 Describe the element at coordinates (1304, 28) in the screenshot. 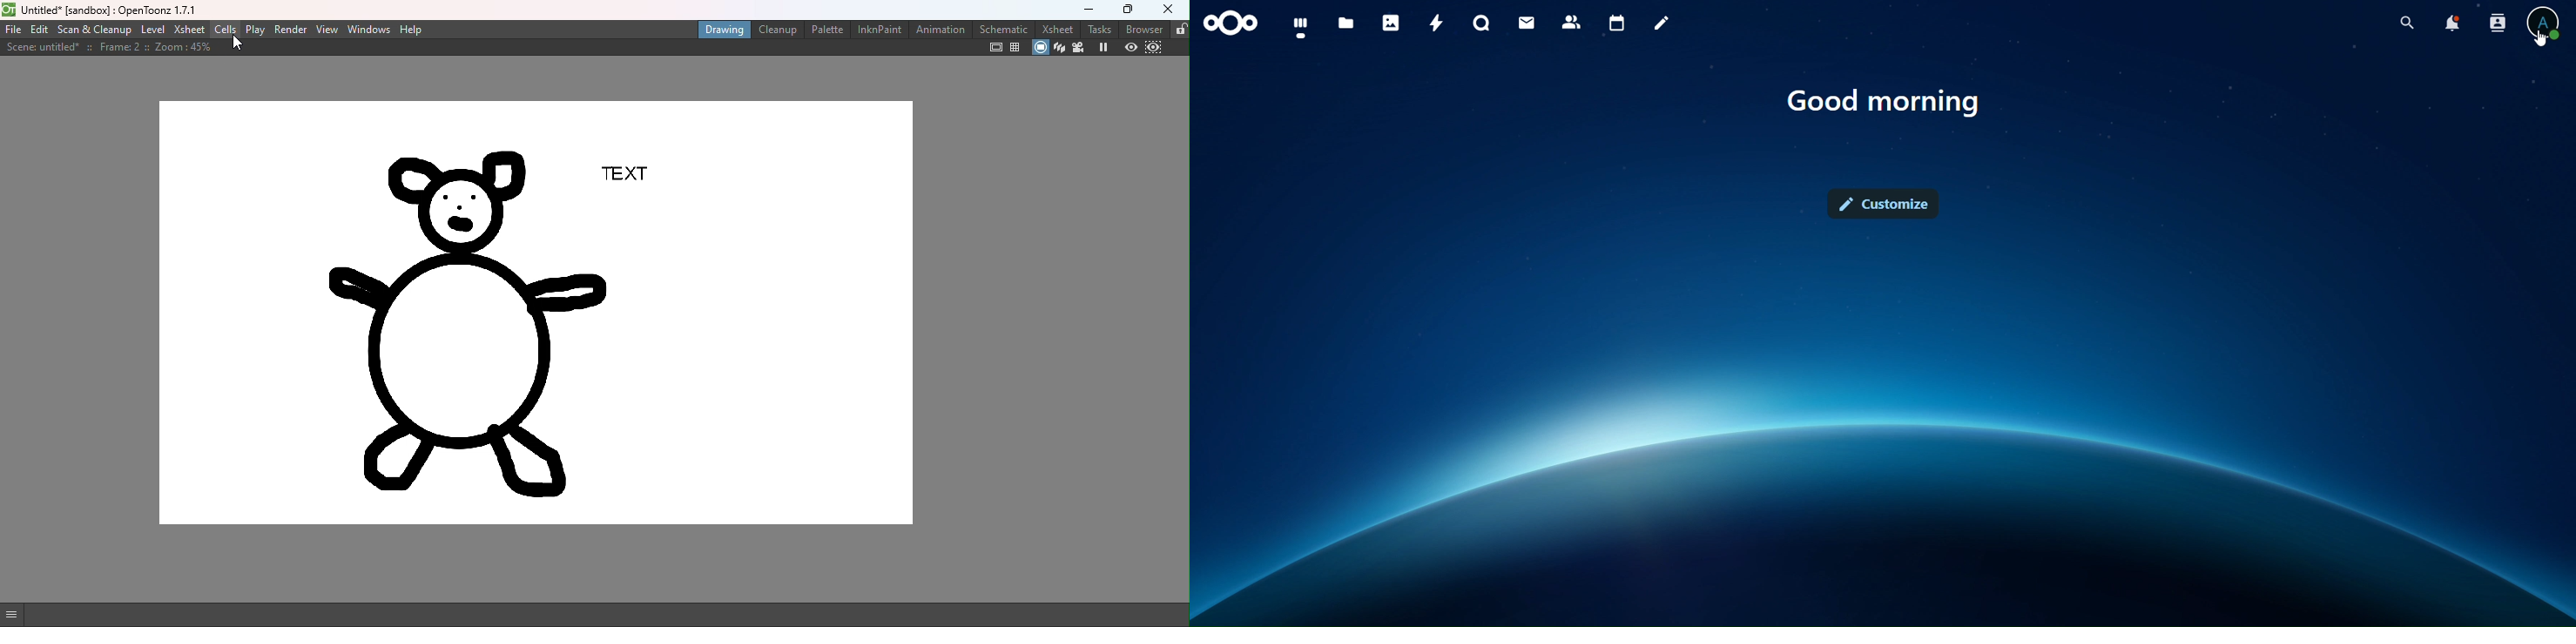

I see `files` at that location.